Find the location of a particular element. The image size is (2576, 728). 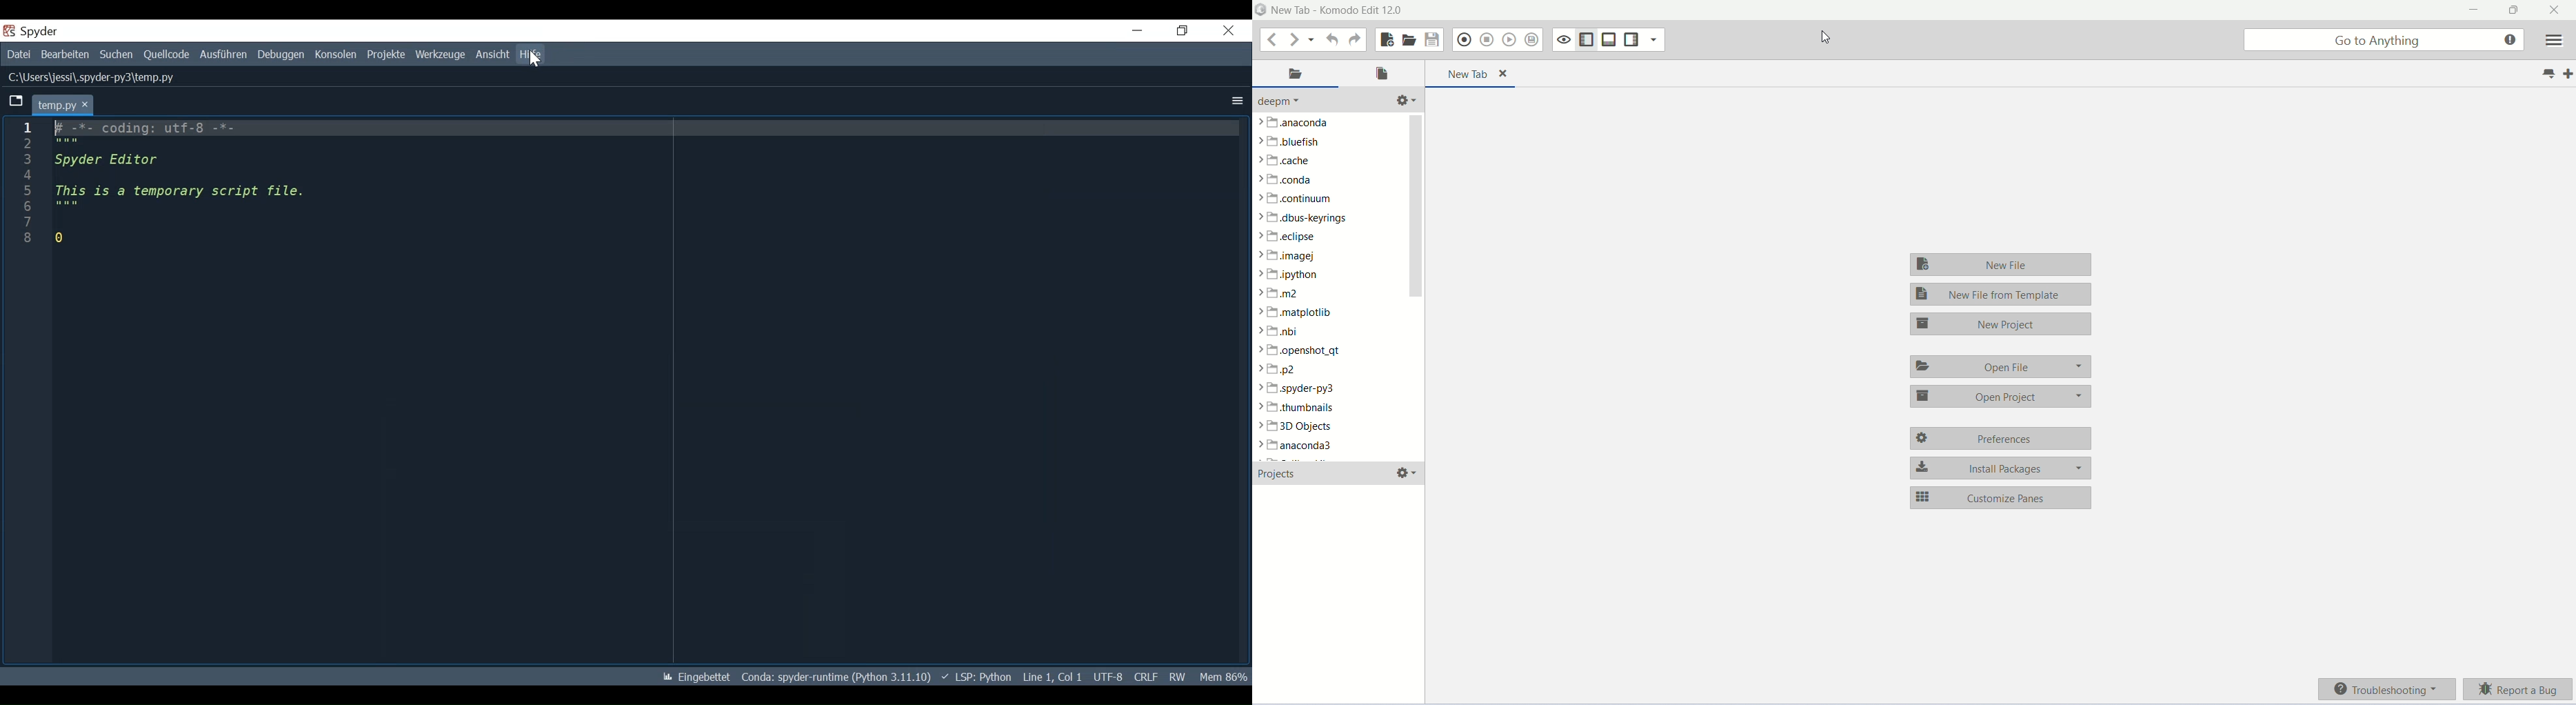

Run is located at coordinates (224, 54).